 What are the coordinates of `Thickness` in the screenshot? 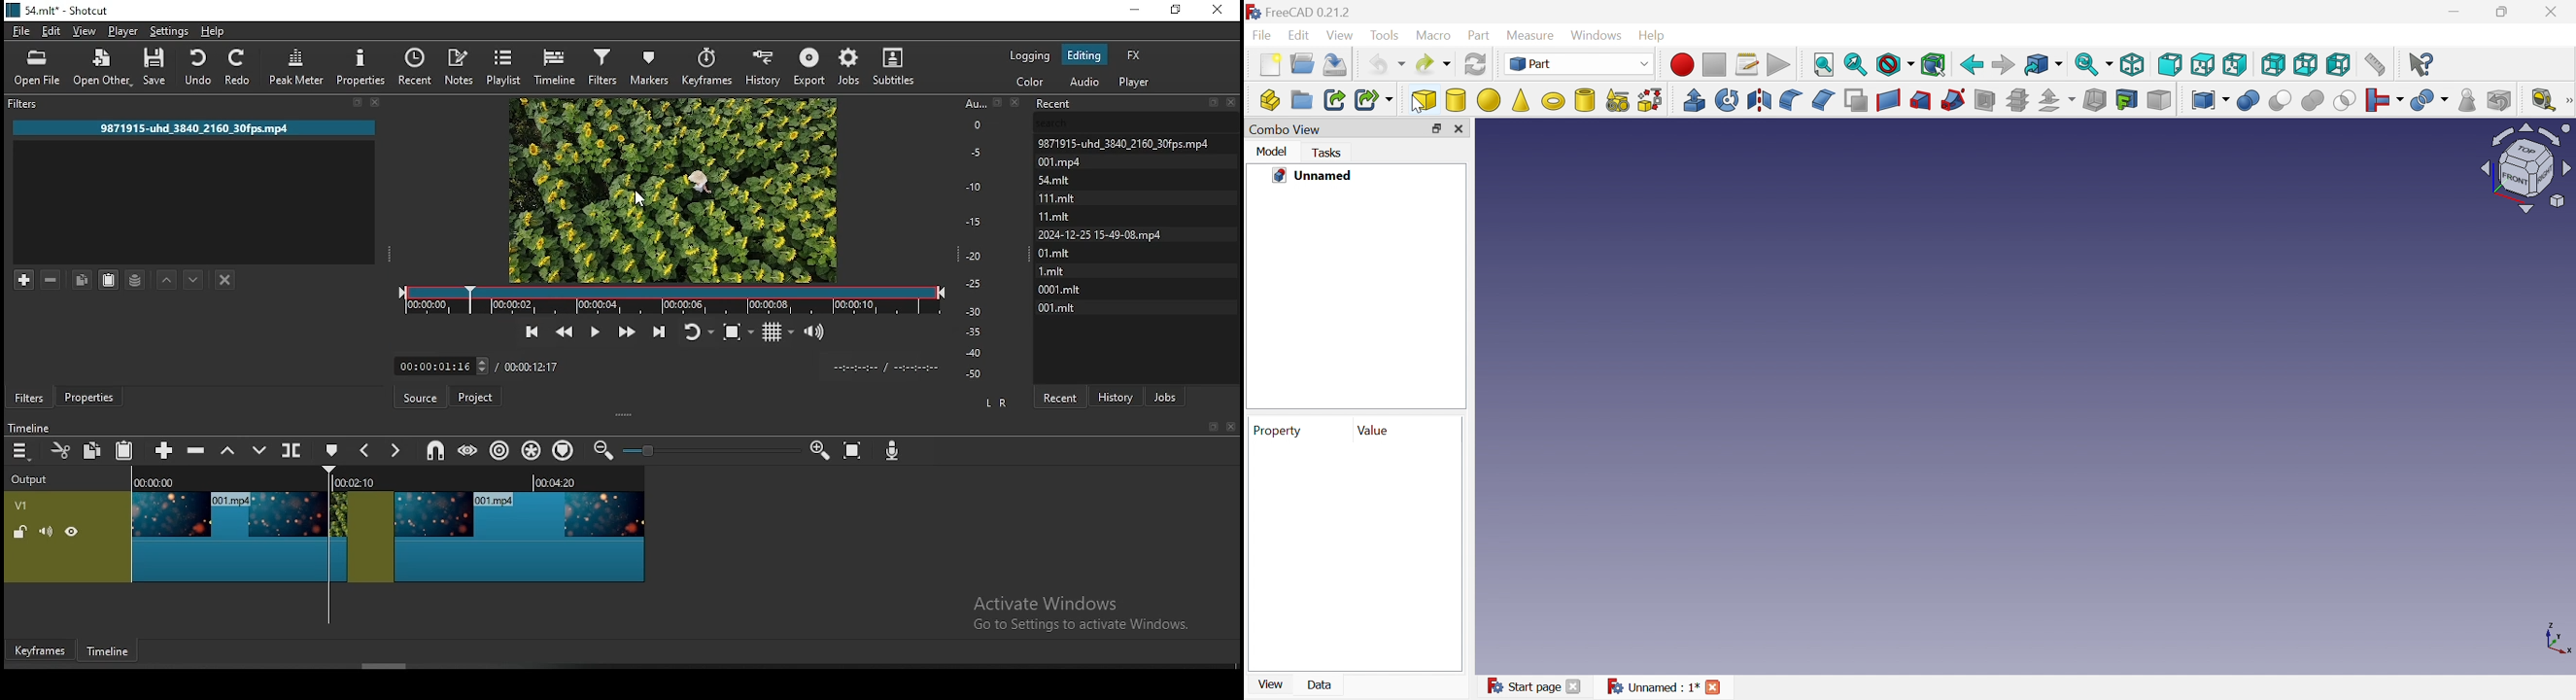 It's located at (2095, 100).